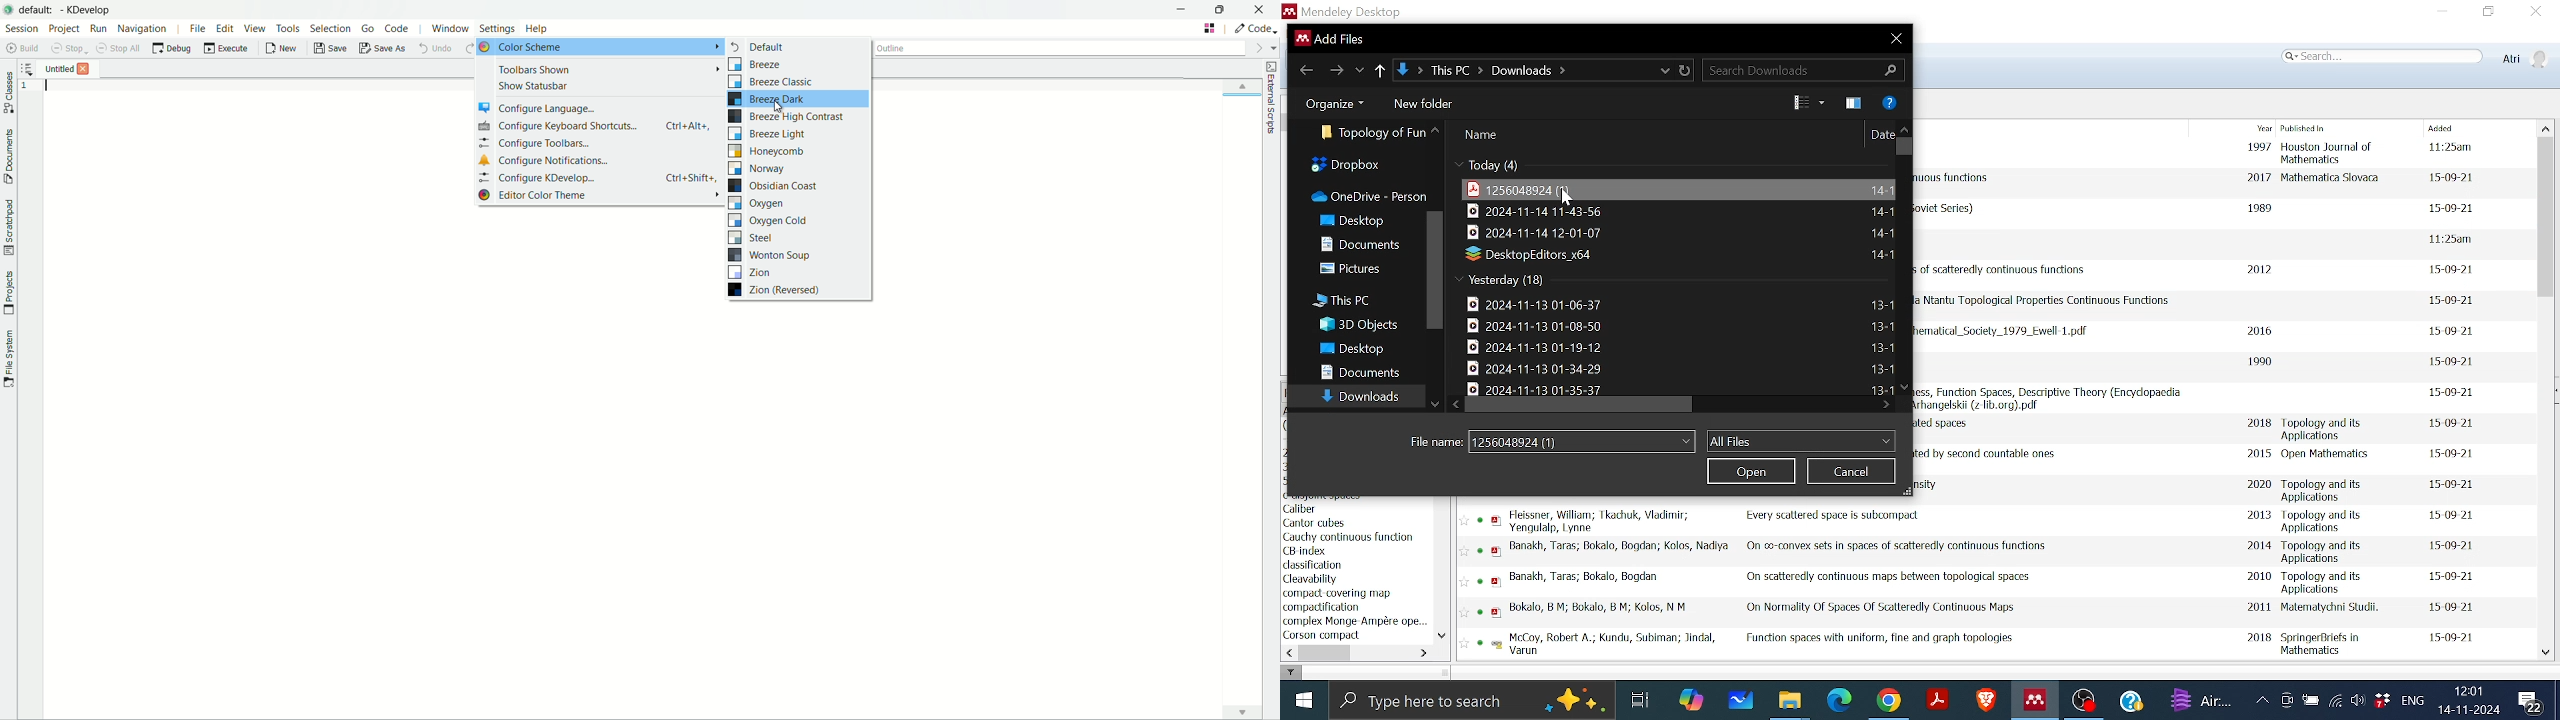  What do you see at coordinates (1620, 548) in the screenshot?
I see `Author` at bounding box center [1620, 548].